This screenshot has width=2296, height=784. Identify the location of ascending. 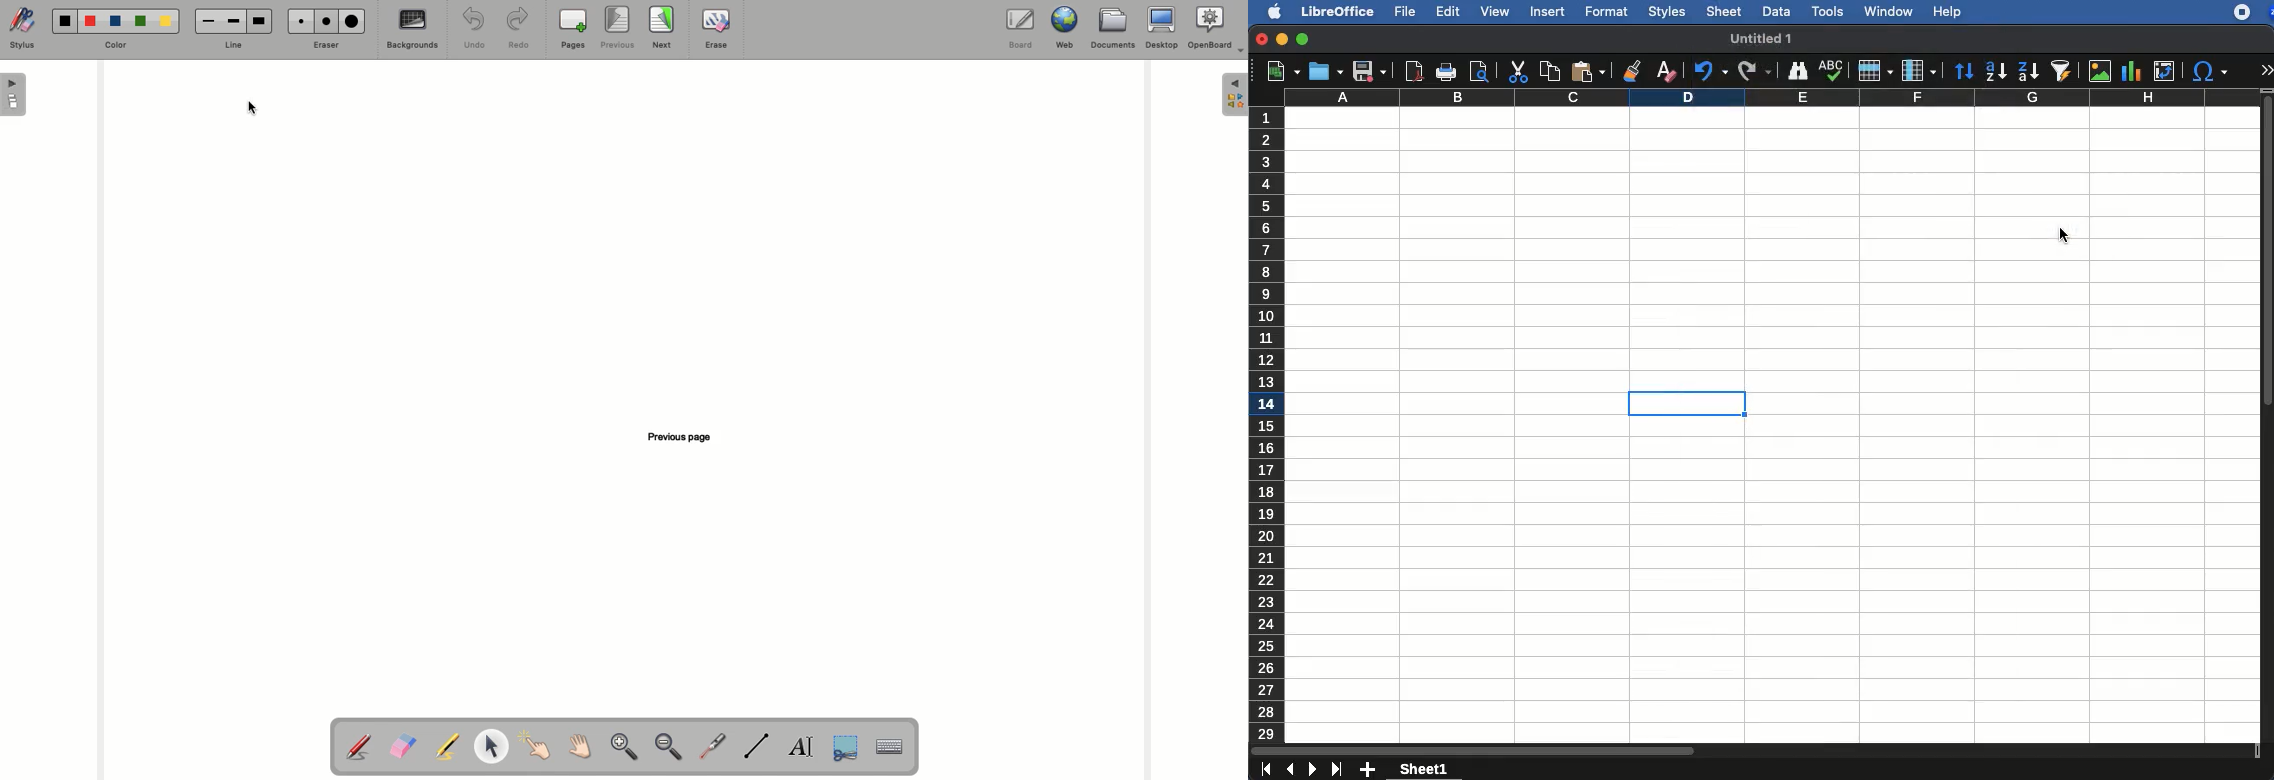
(1995, 69).